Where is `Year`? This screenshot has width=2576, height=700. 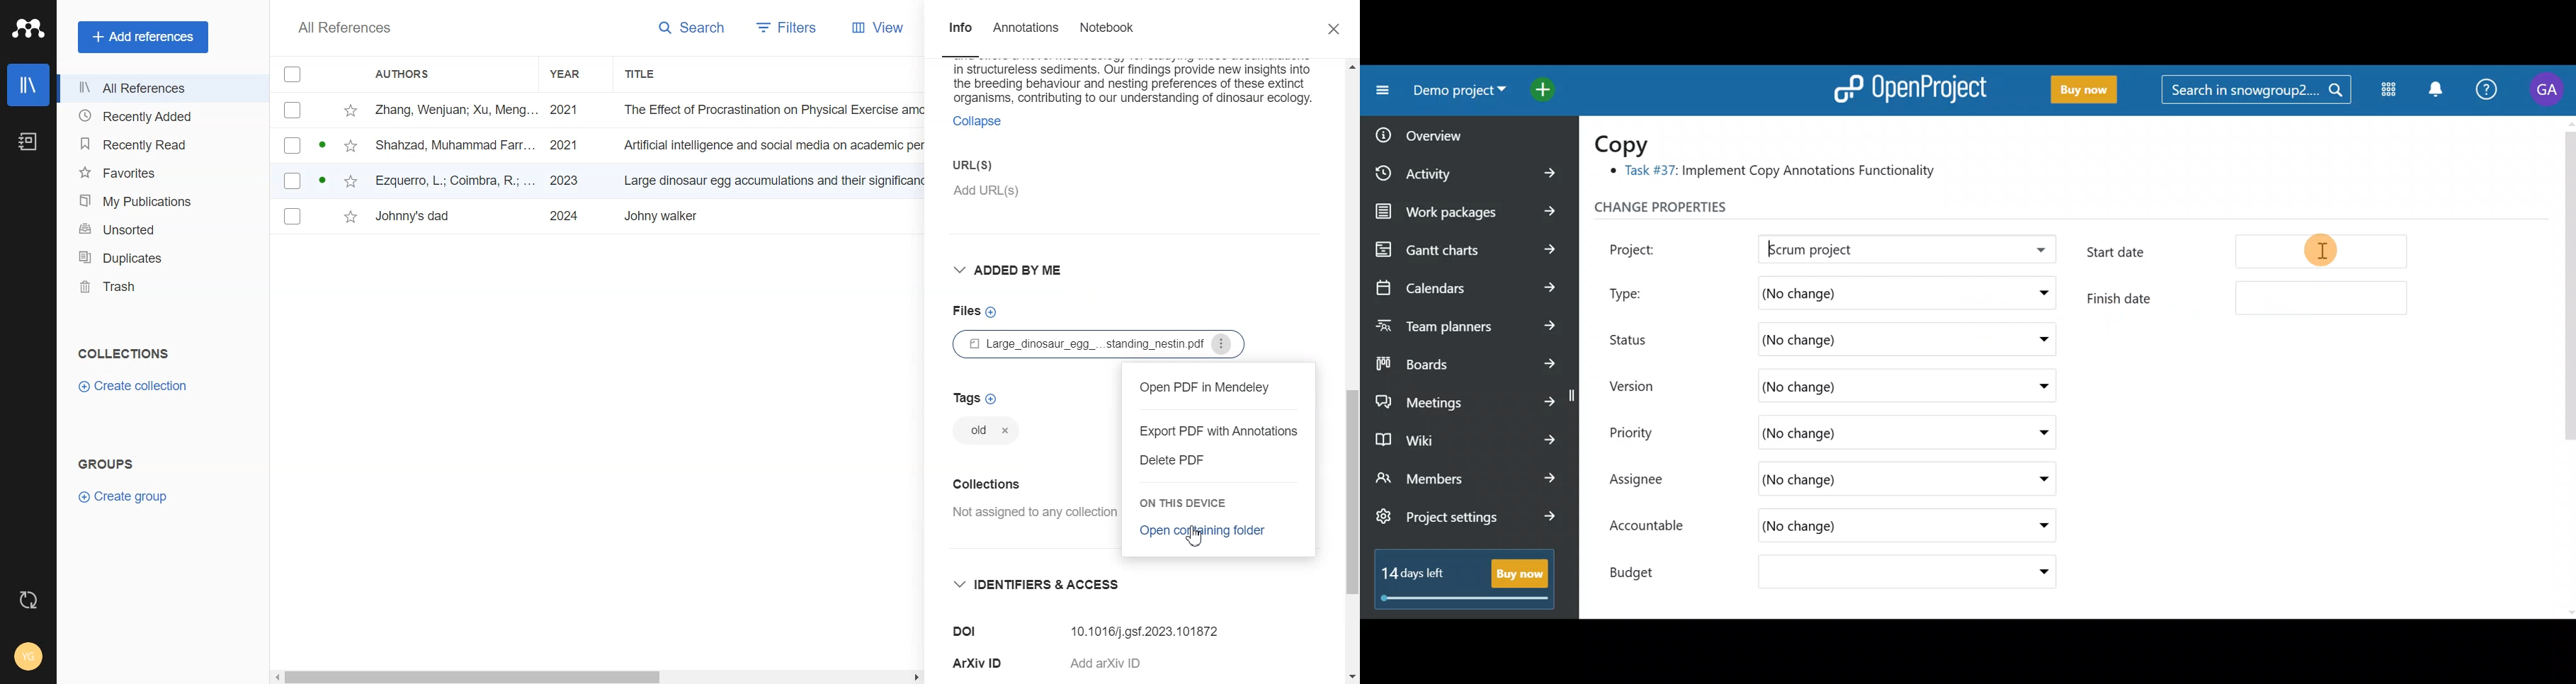
Year is located at coordinates (575, 73).